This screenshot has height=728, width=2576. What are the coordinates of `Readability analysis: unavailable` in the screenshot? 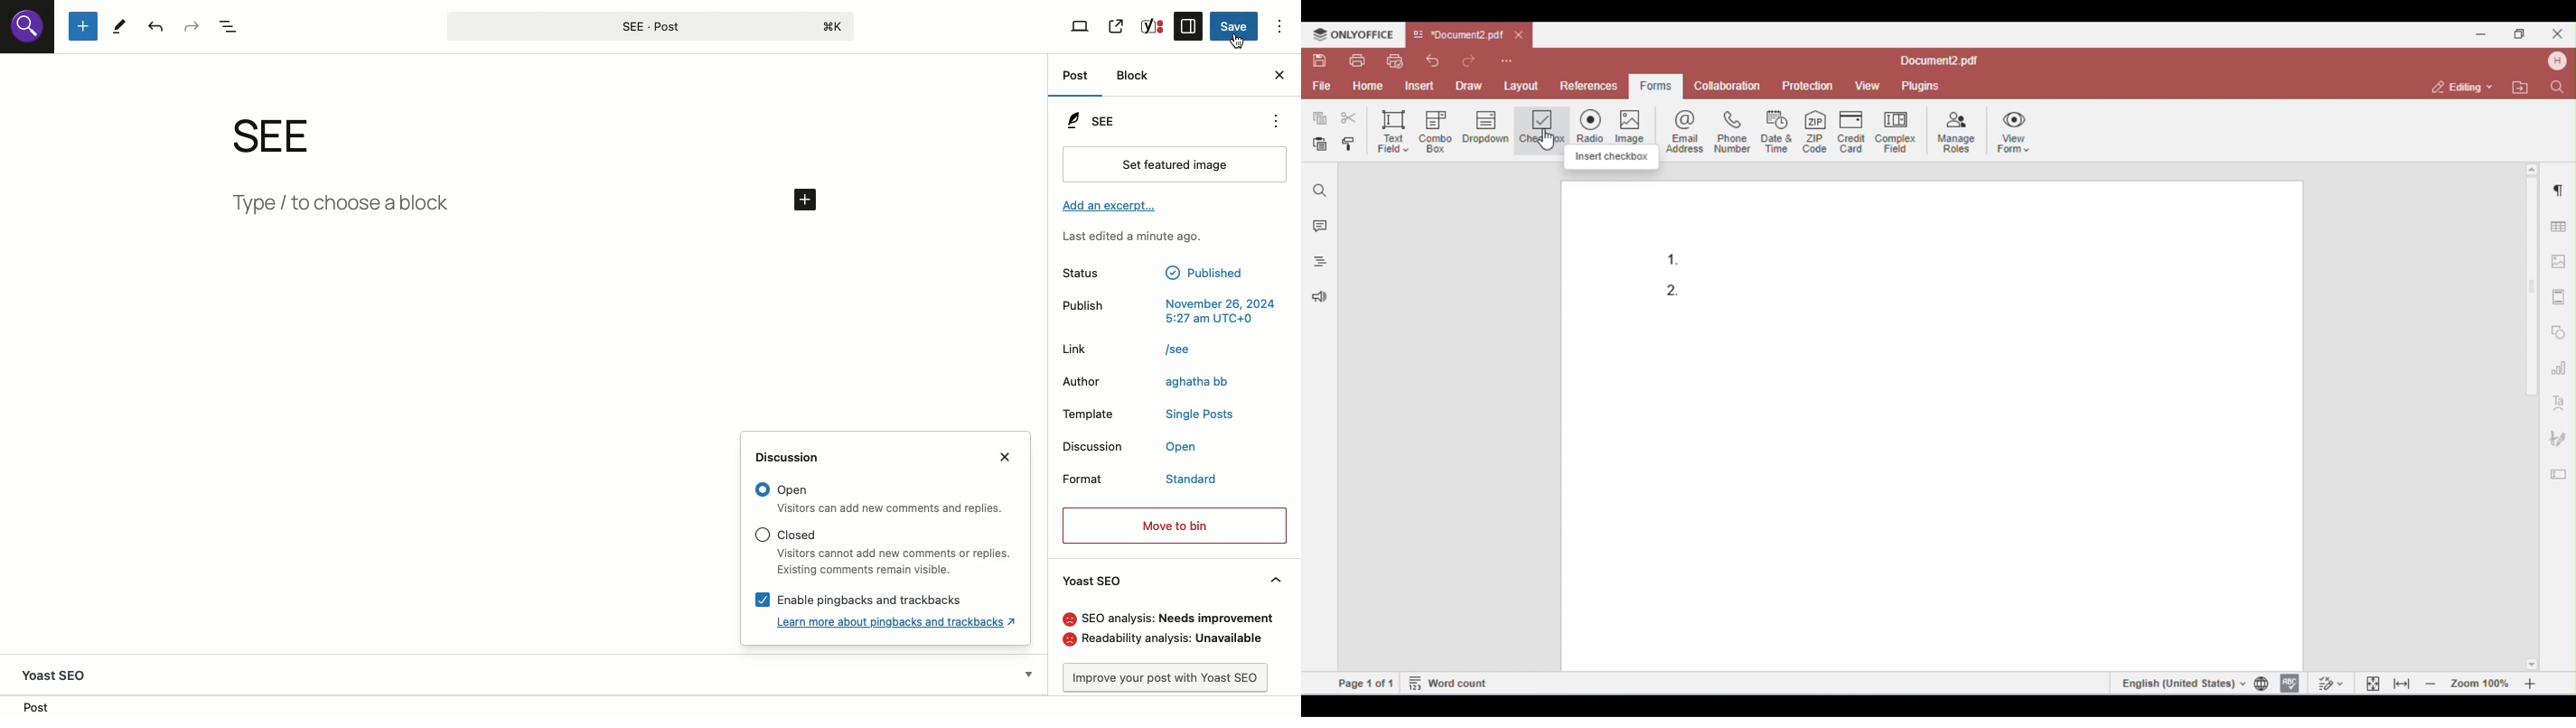 It's located at (1169, 641).